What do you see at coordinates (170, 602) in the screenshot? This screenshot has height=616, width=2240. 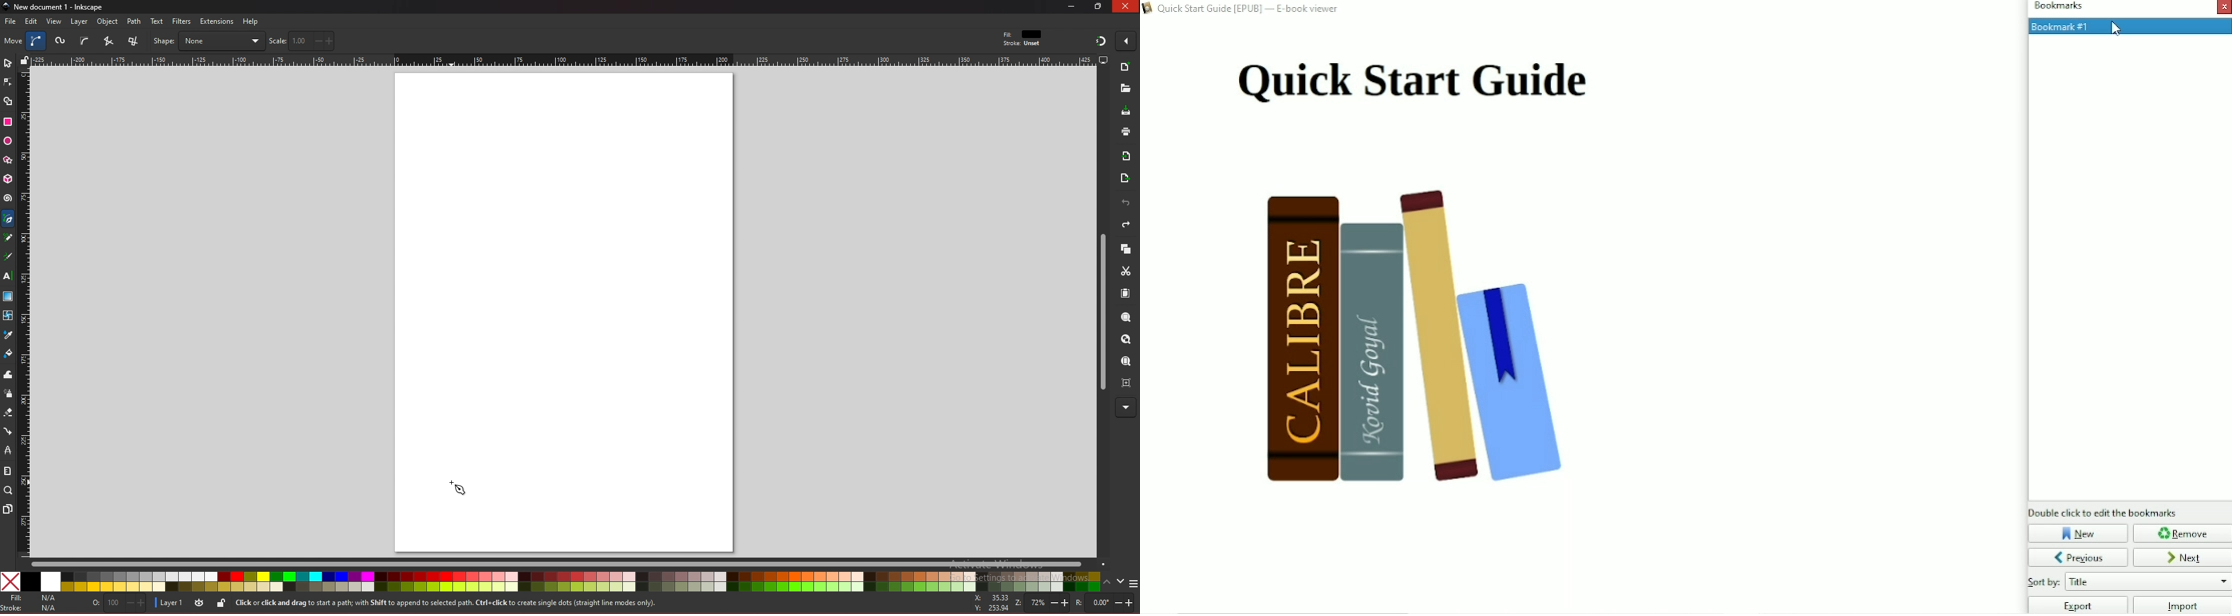 I see `layer` at bounding box center [170, 602].